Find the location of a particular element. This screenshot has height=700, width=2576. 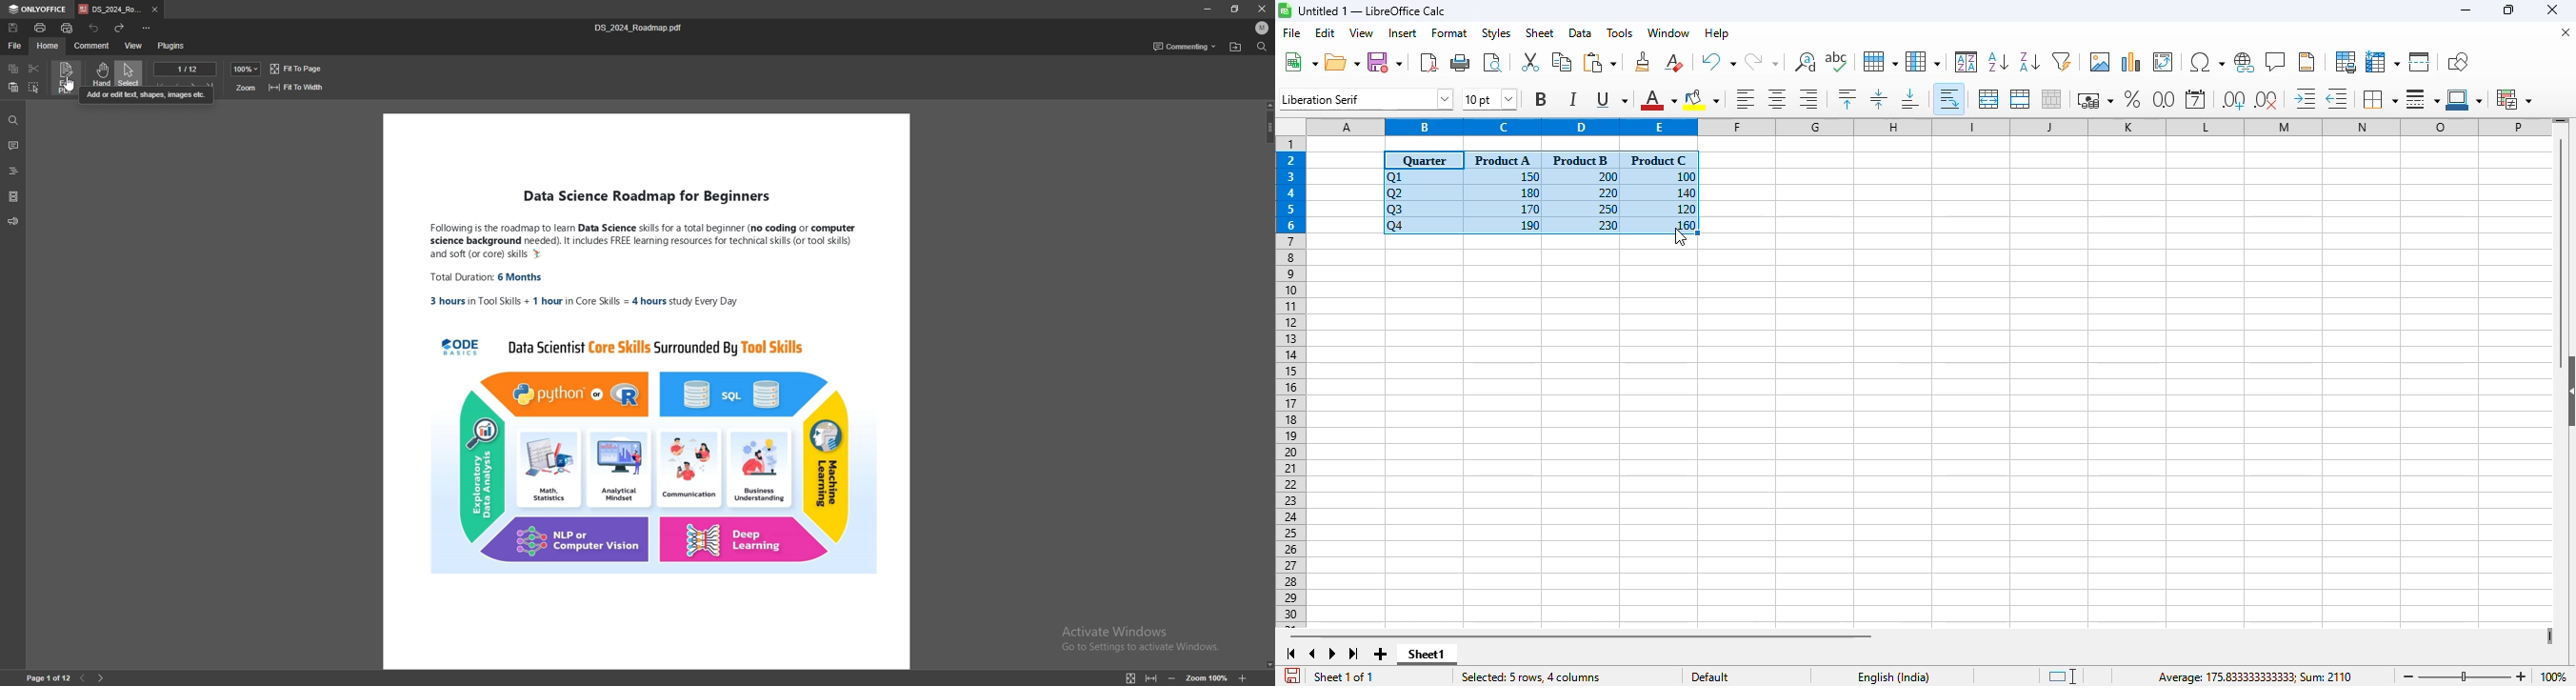

vertical scroll bar is located at coordinates (2562, 252).